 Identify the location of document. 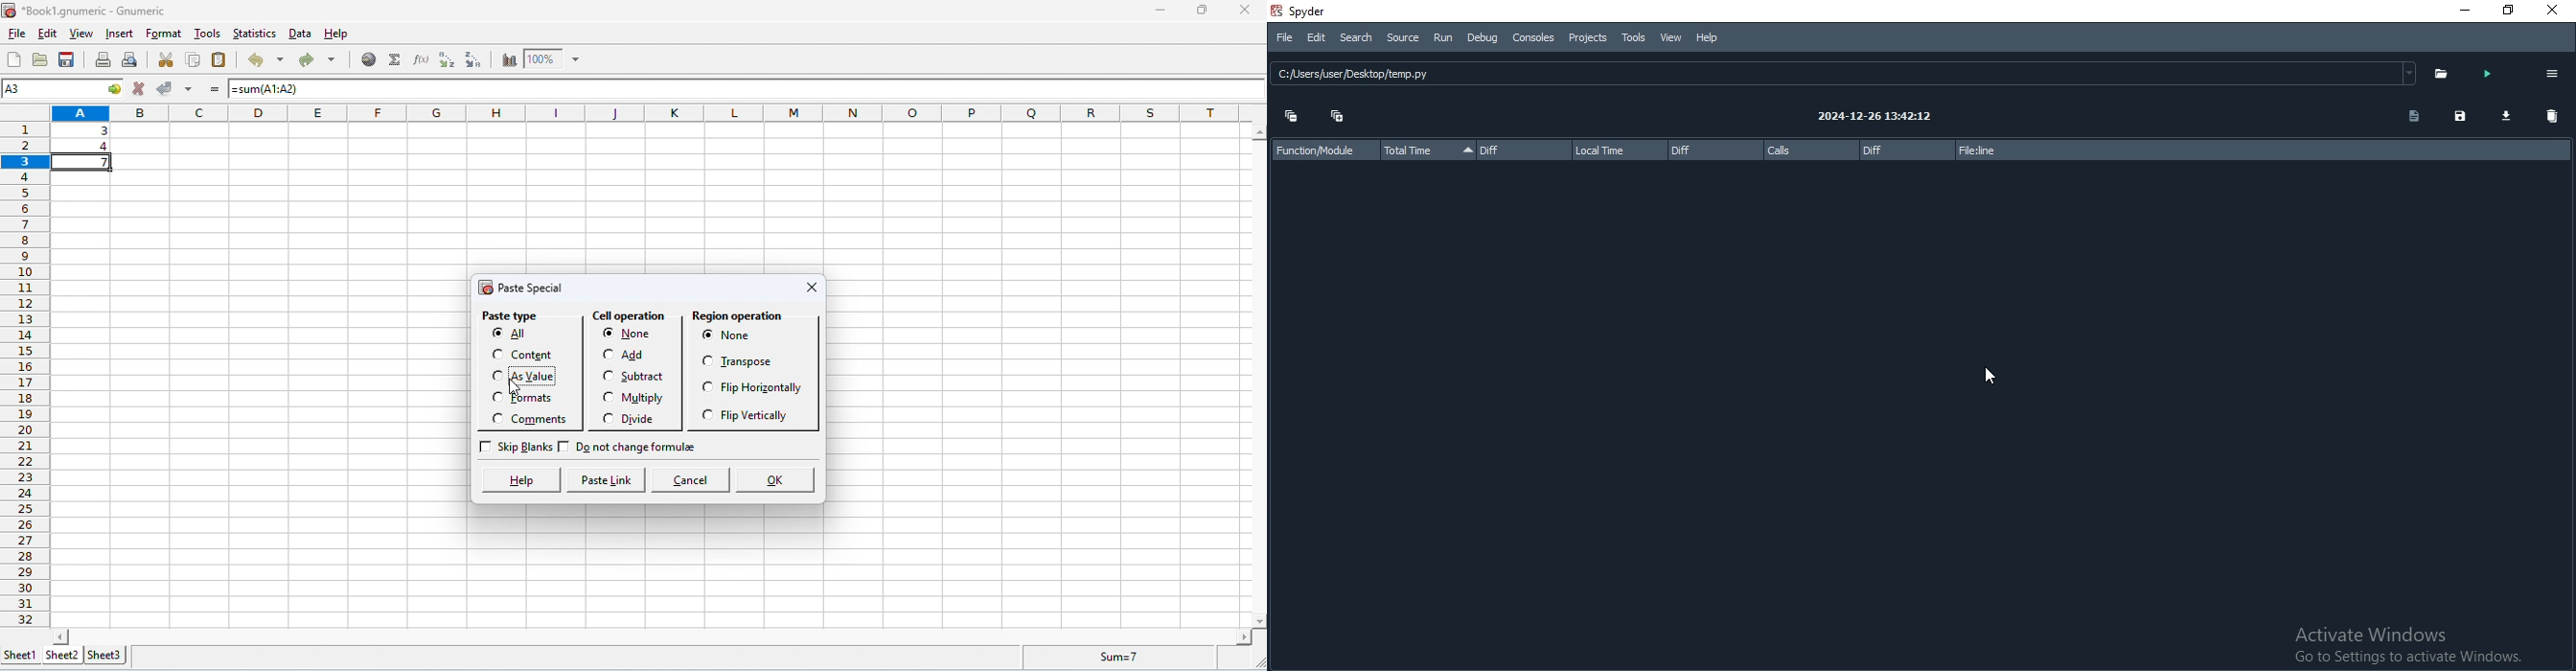
(2410, 117).